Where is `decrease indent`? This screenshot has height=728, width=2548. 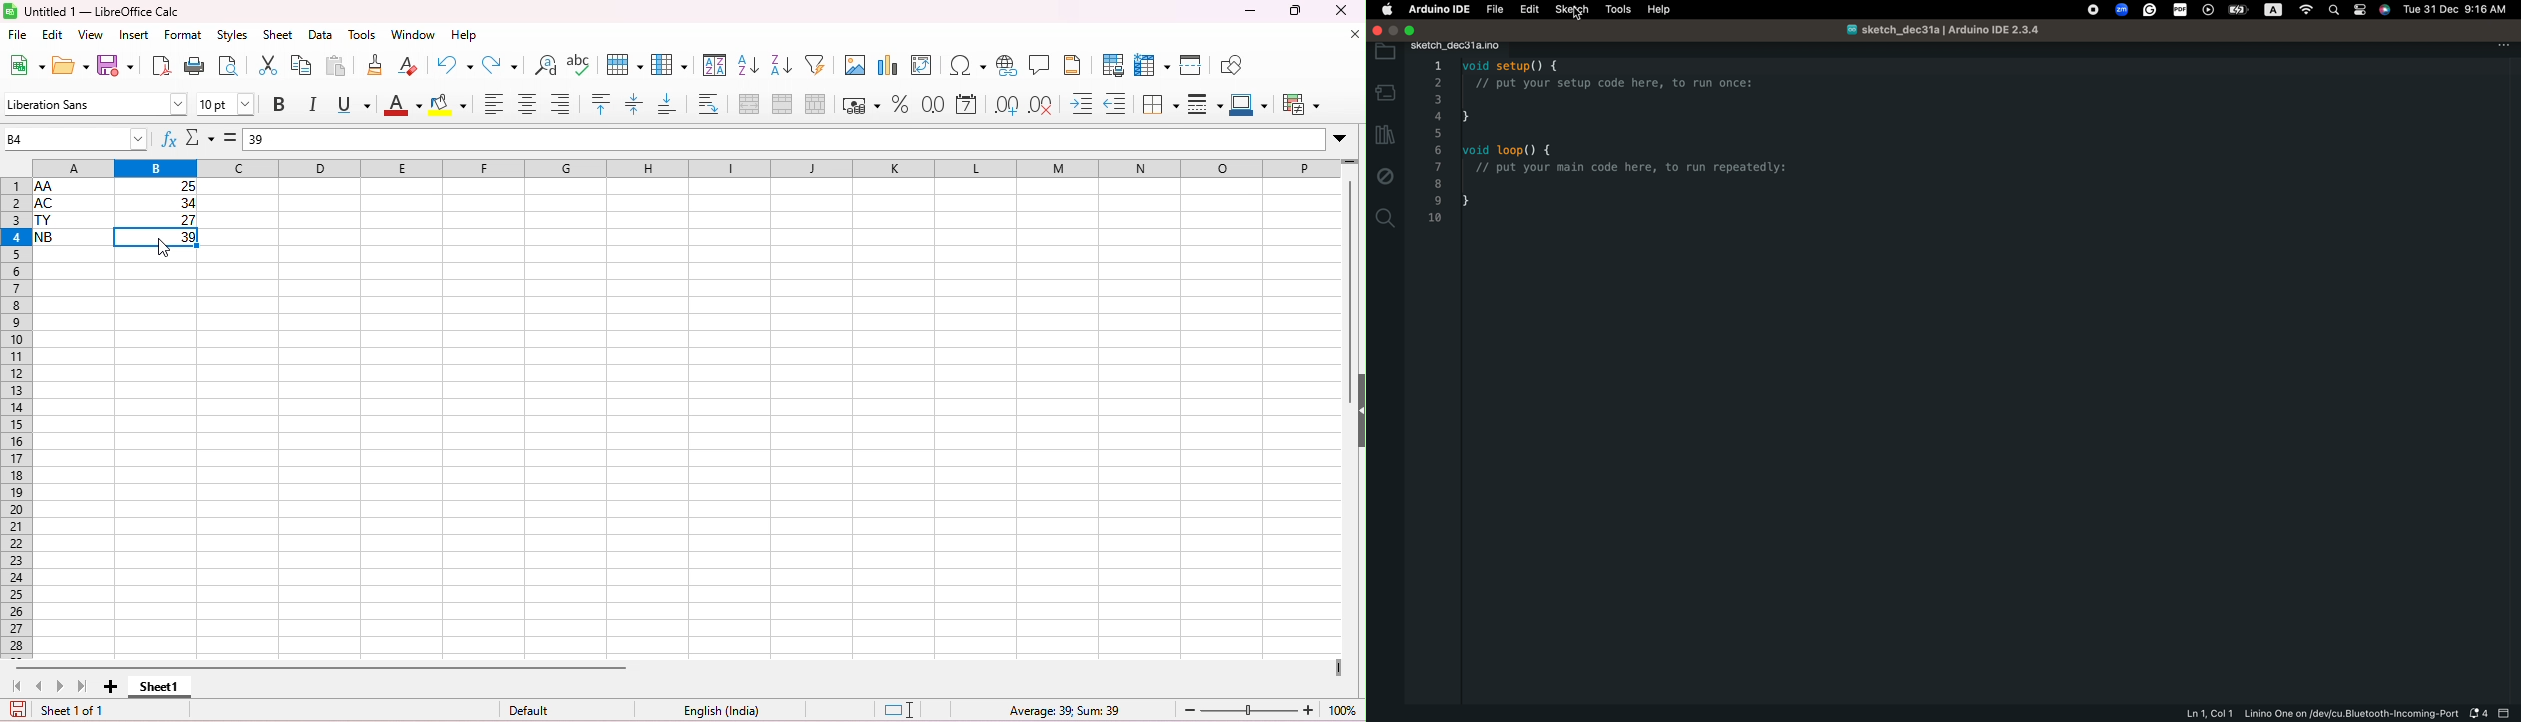 decrease indent is located at coordinates (1115, 104).